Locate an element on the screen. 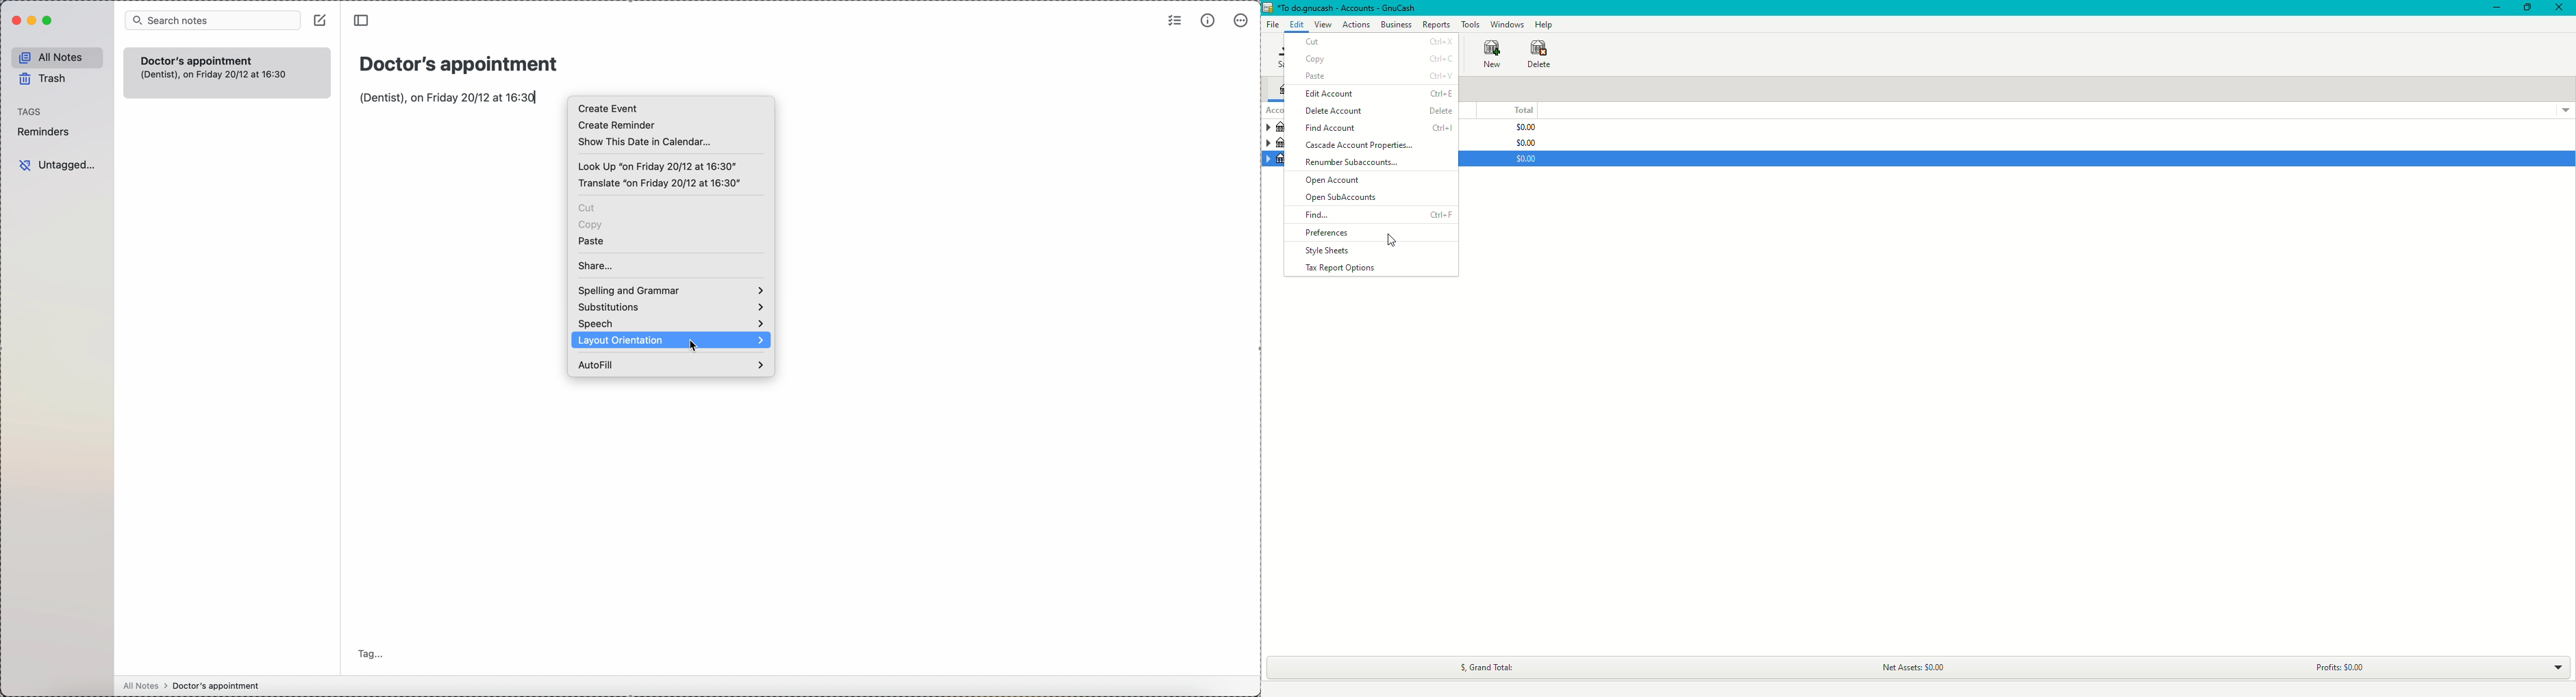  Restore is located at coordinates (2526, 8).